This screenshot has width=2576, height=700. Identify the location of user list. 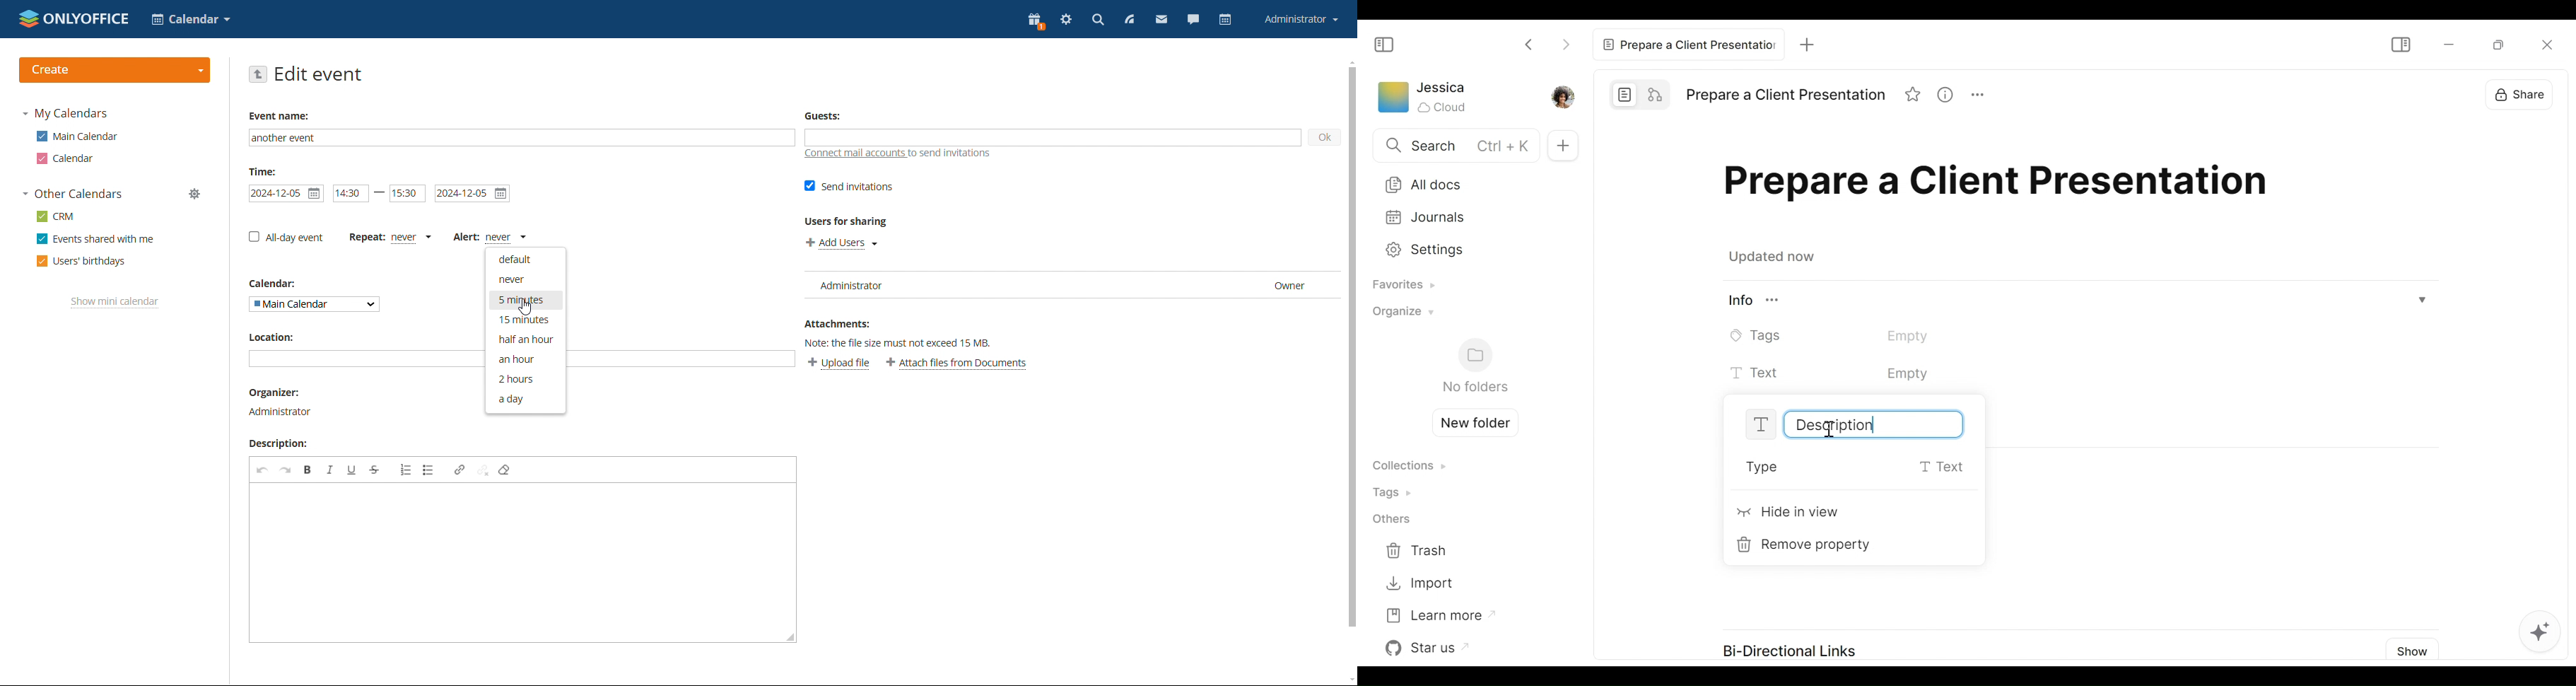
(1070, 286).